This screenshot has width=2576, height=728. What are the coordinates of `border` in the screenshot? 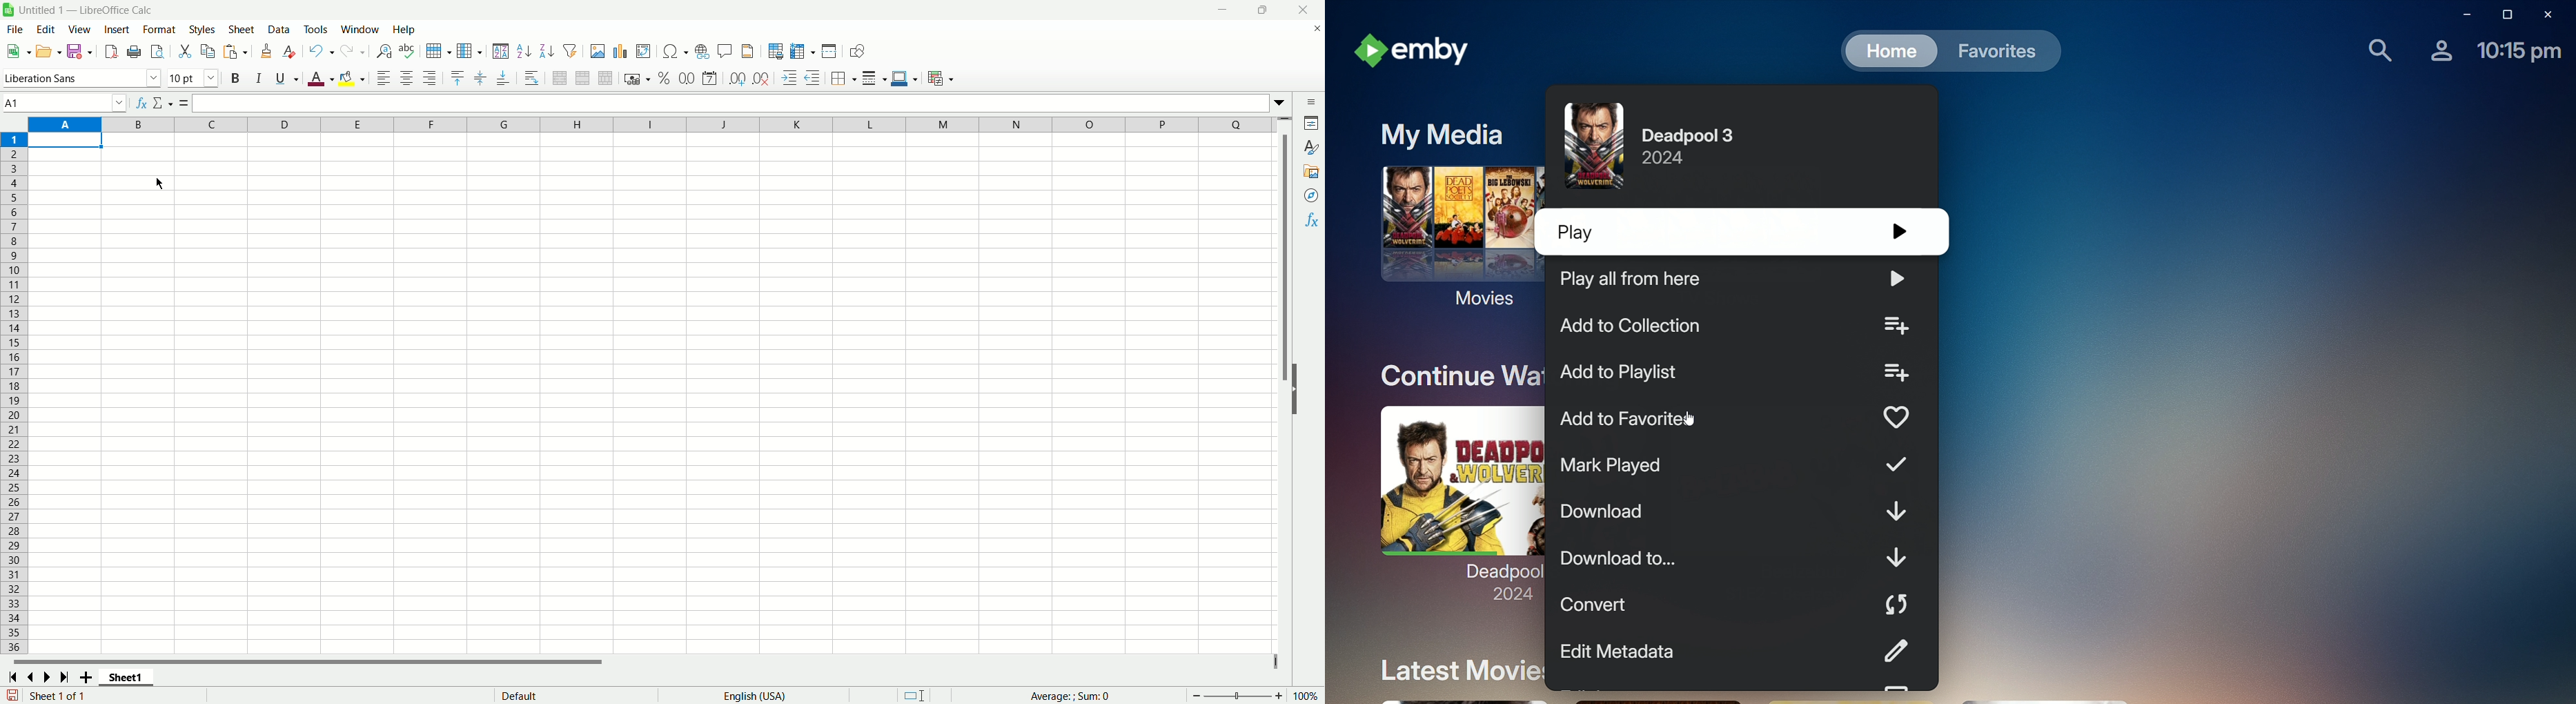 It's located at (844, 78).